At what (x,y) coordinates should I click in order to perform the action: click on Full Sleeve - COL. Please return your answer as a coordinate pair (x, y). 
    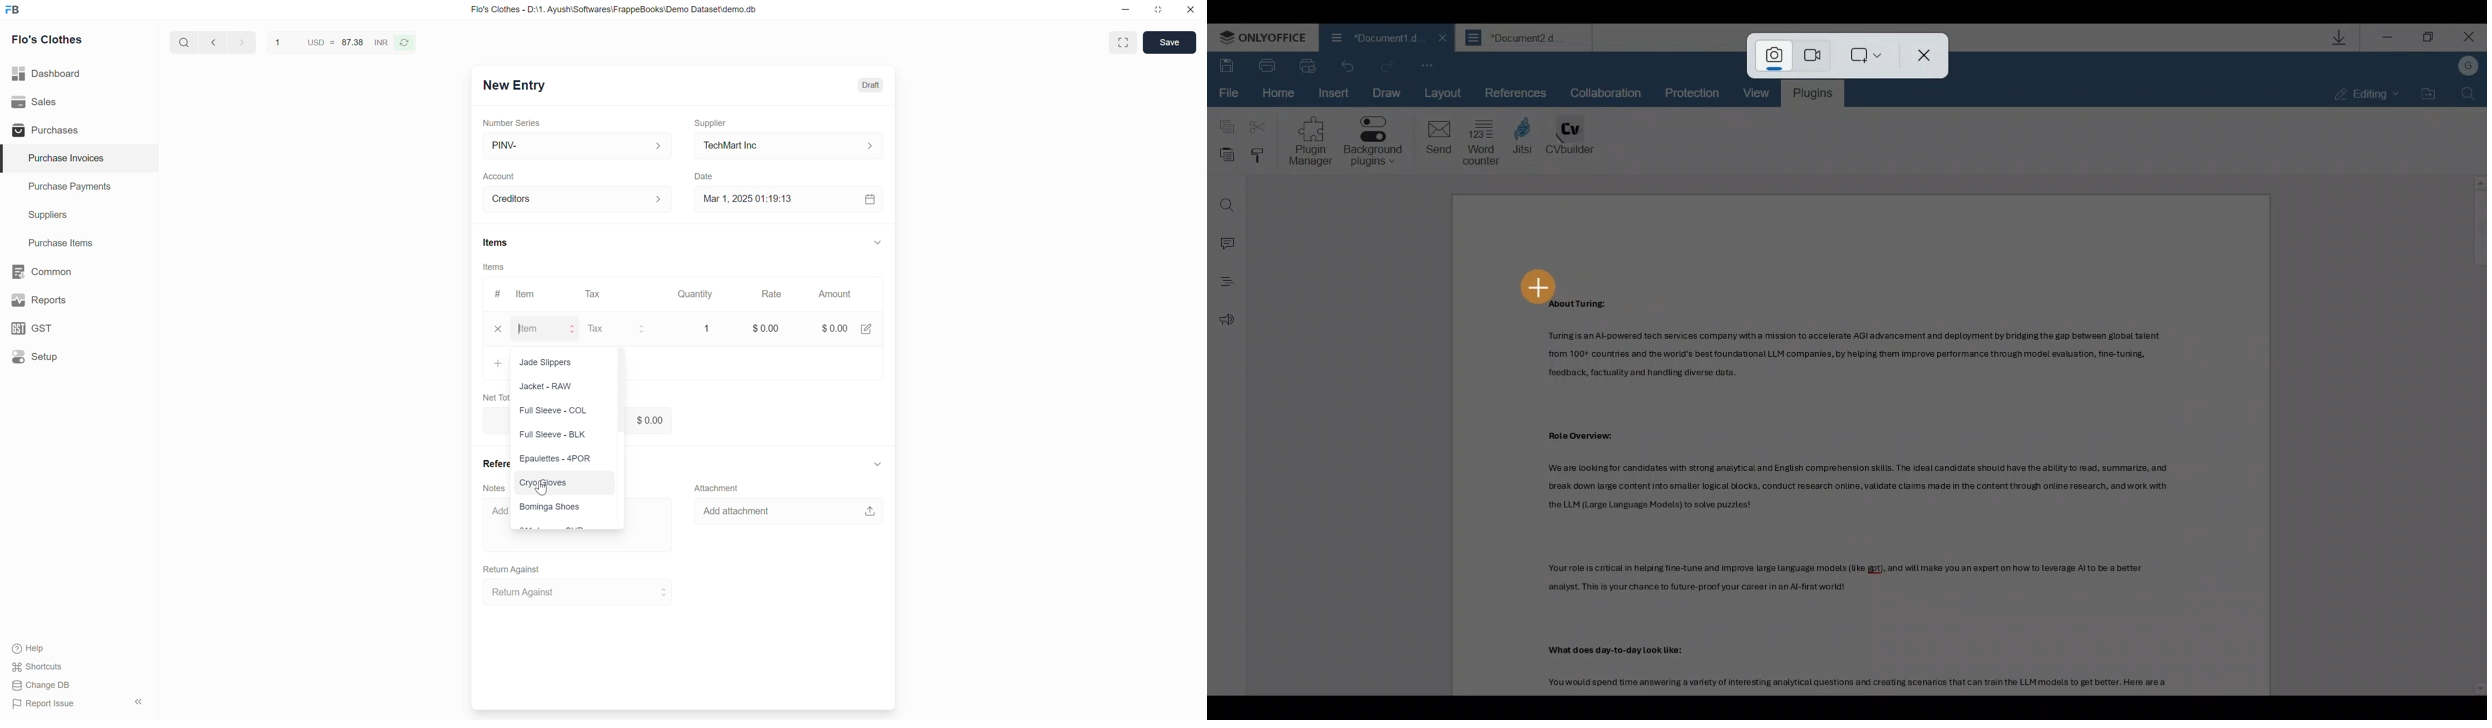
    Looking at the image, I should click on (552, 410).